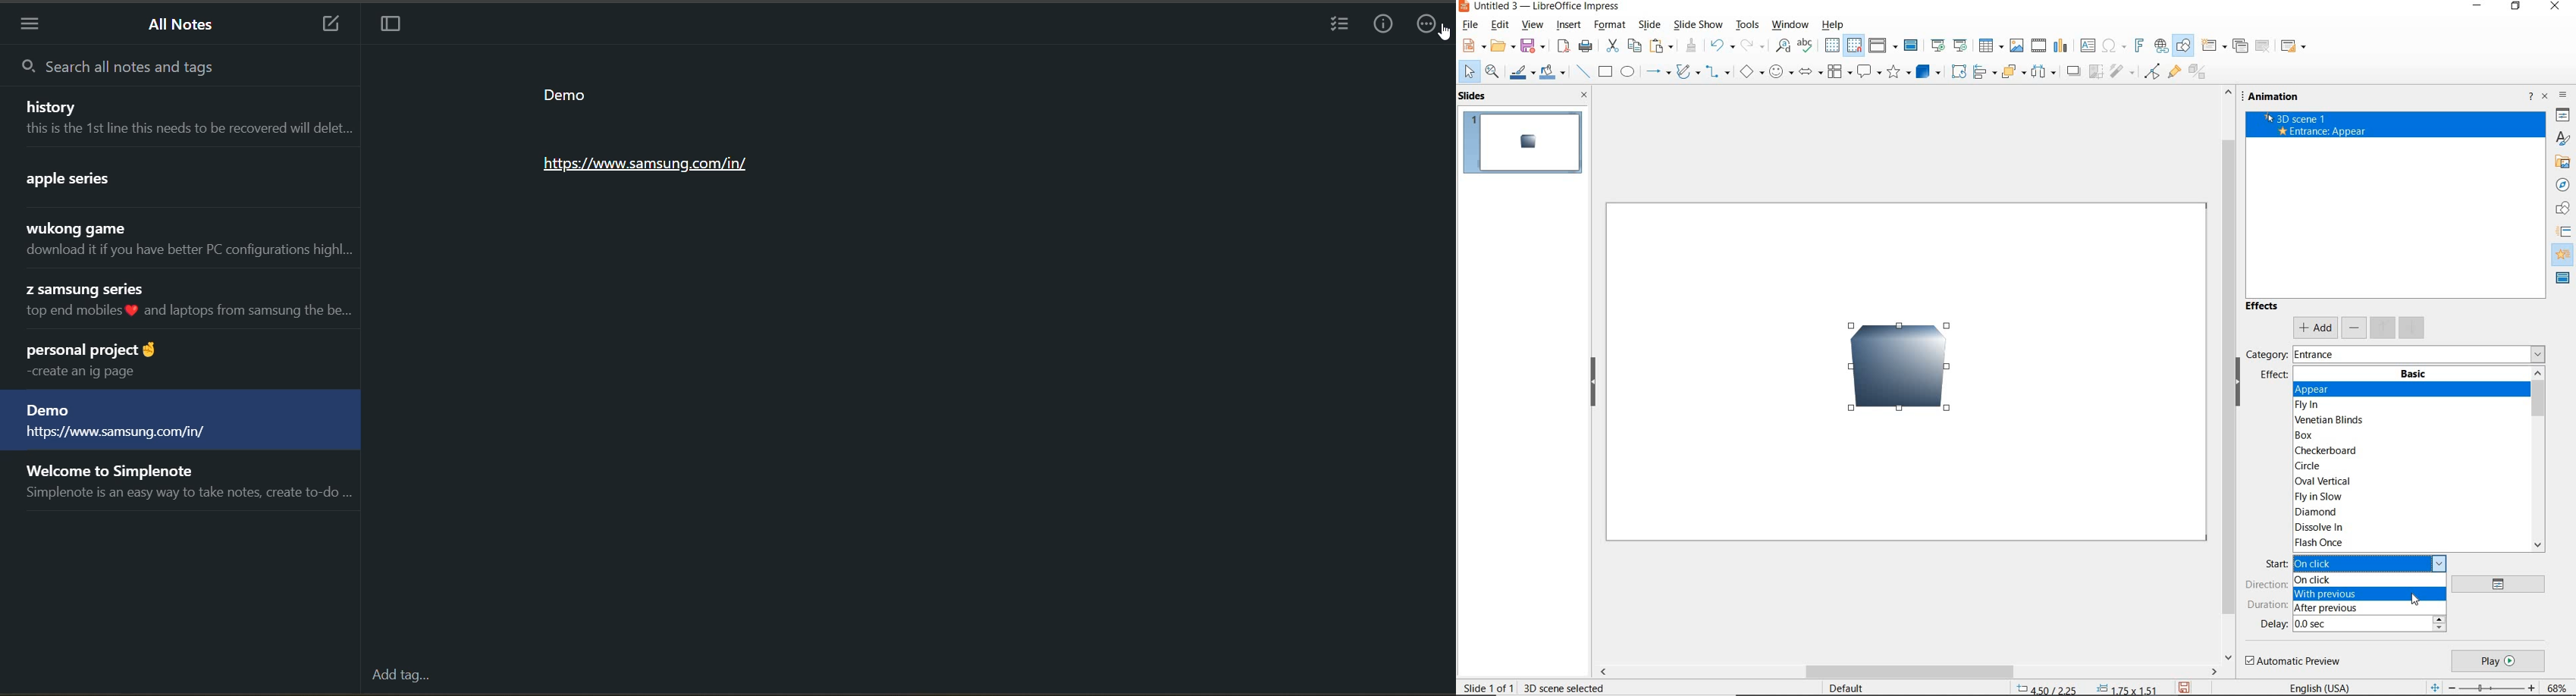 This screenshot has height=700, width=2576. Describe the element at coordinates (1845, 687) in the screenshot. I see `default` at that location.